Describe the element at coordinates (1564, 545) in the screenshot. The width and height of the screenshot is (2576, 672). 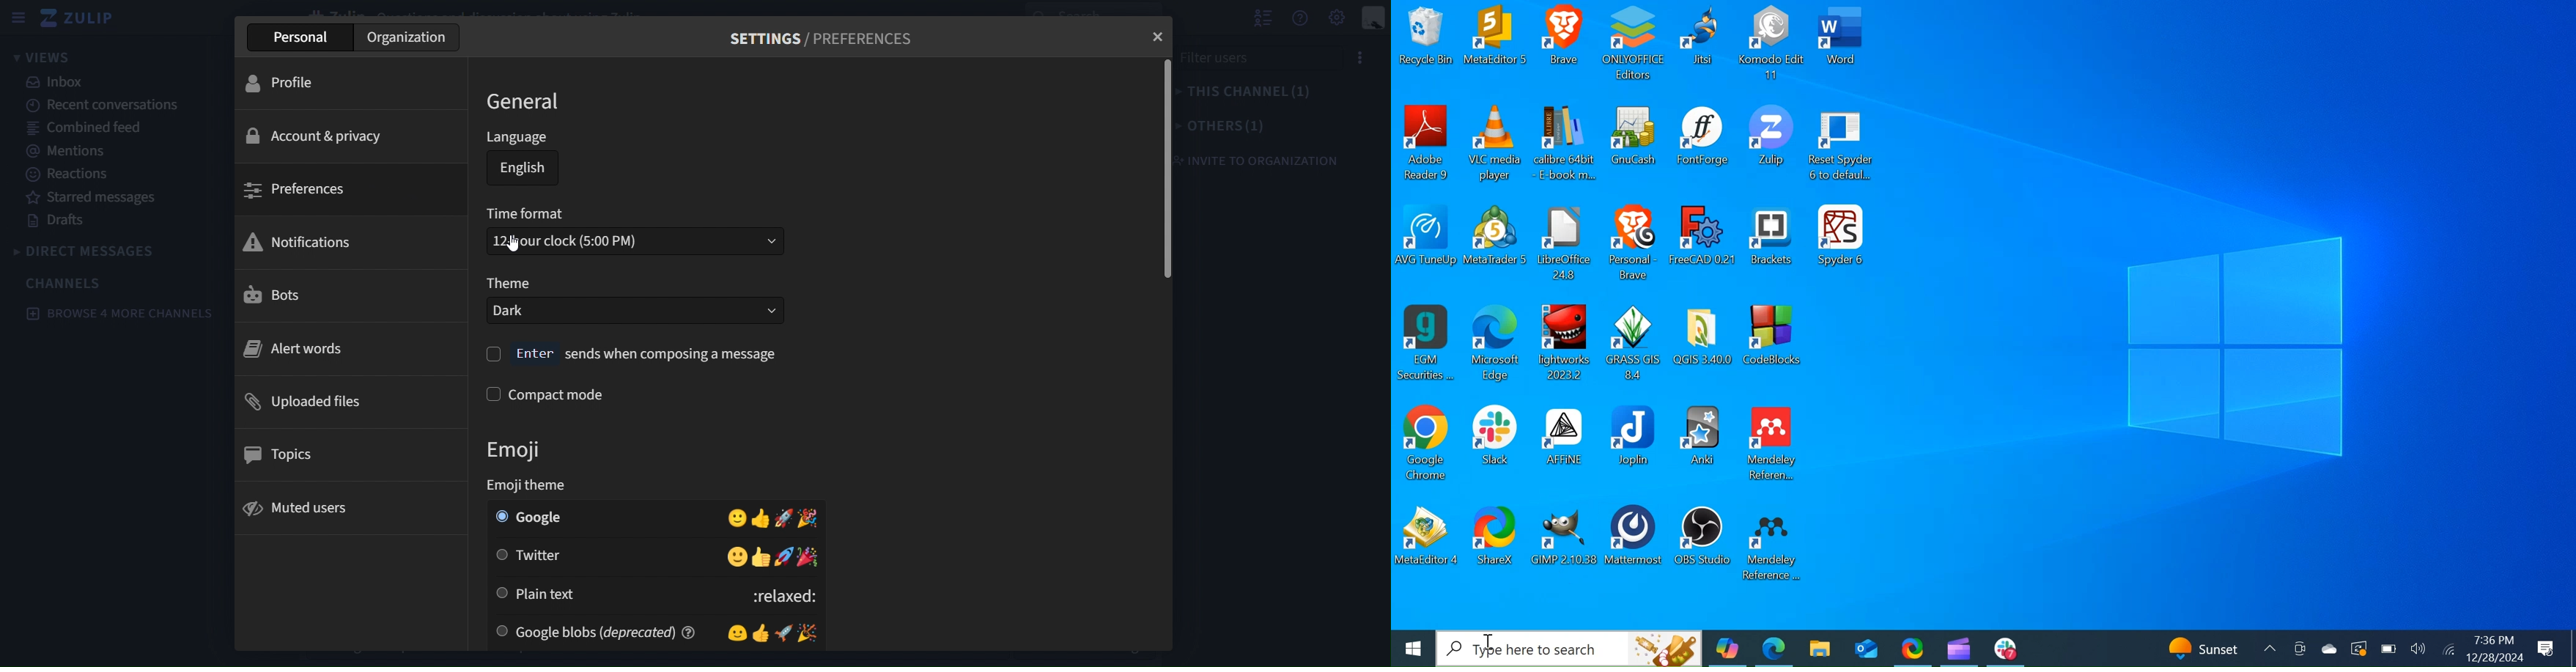
I see `GIMP Desktop Icon` at that location.